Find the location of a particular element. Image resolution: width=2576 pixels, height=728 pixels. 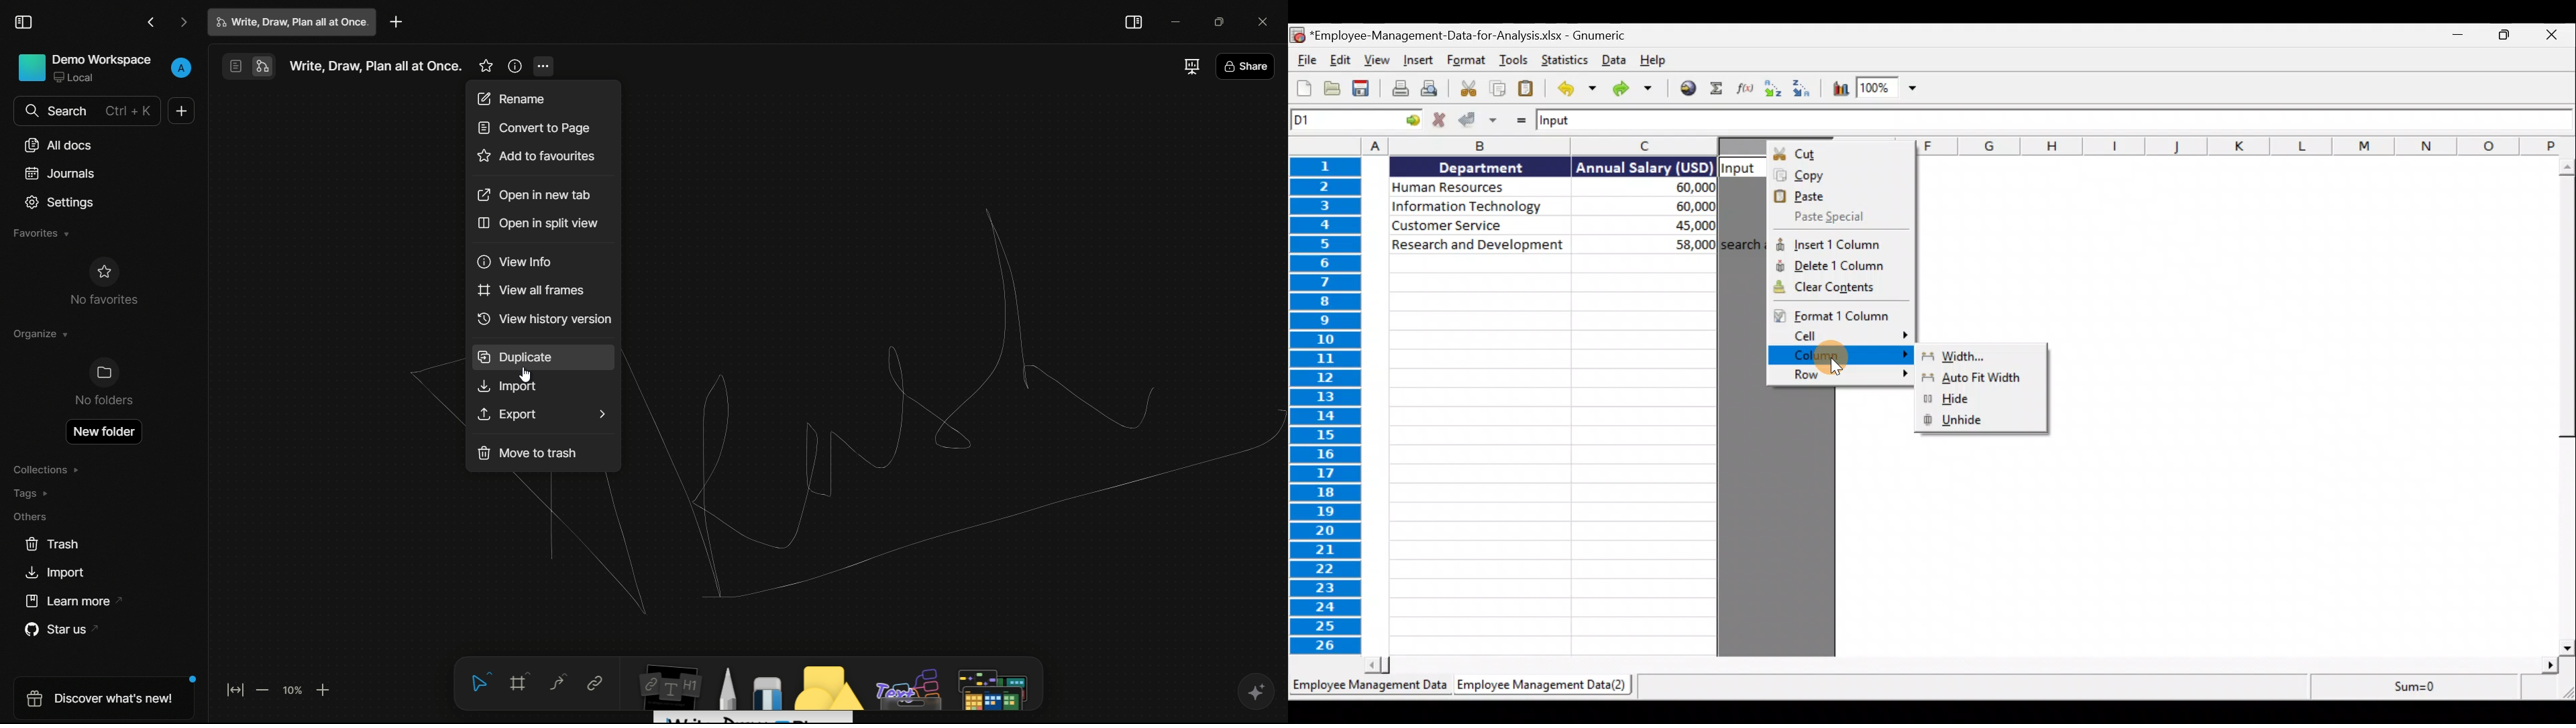

import is located at coordinates (54, 572).